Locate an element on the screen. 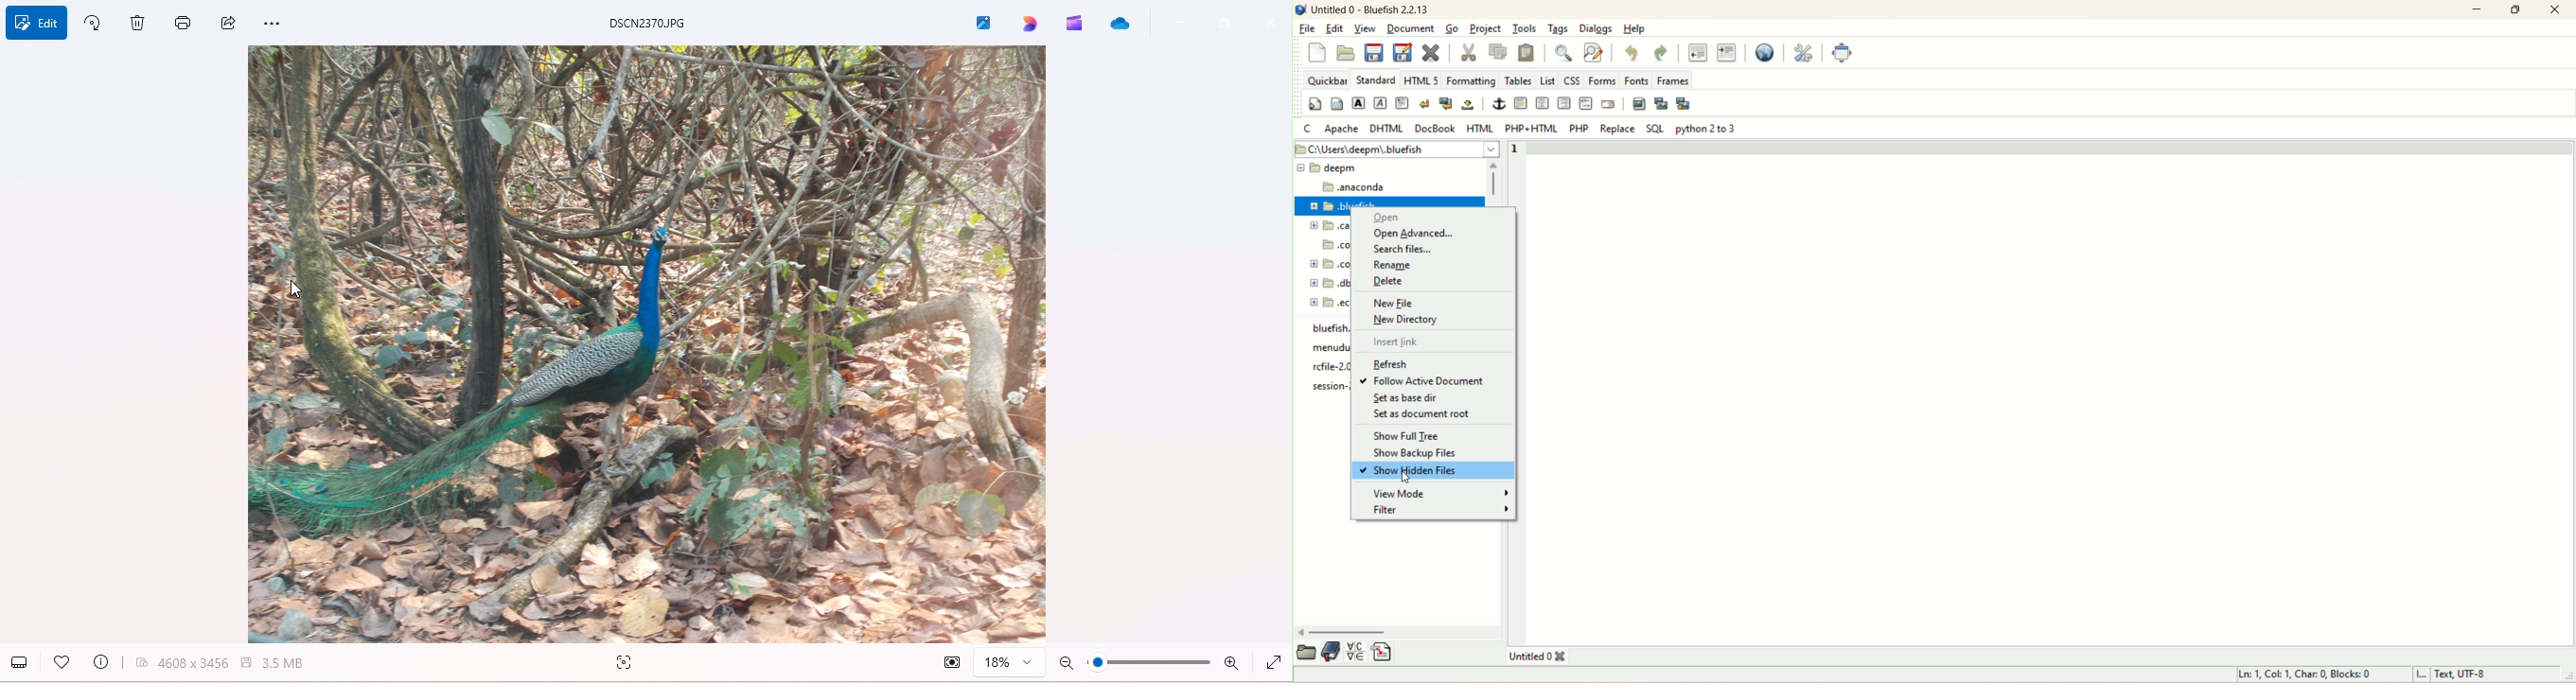 This screenshot has width=2576, height=700. edit with designer is located at coordinates (1030, 24).